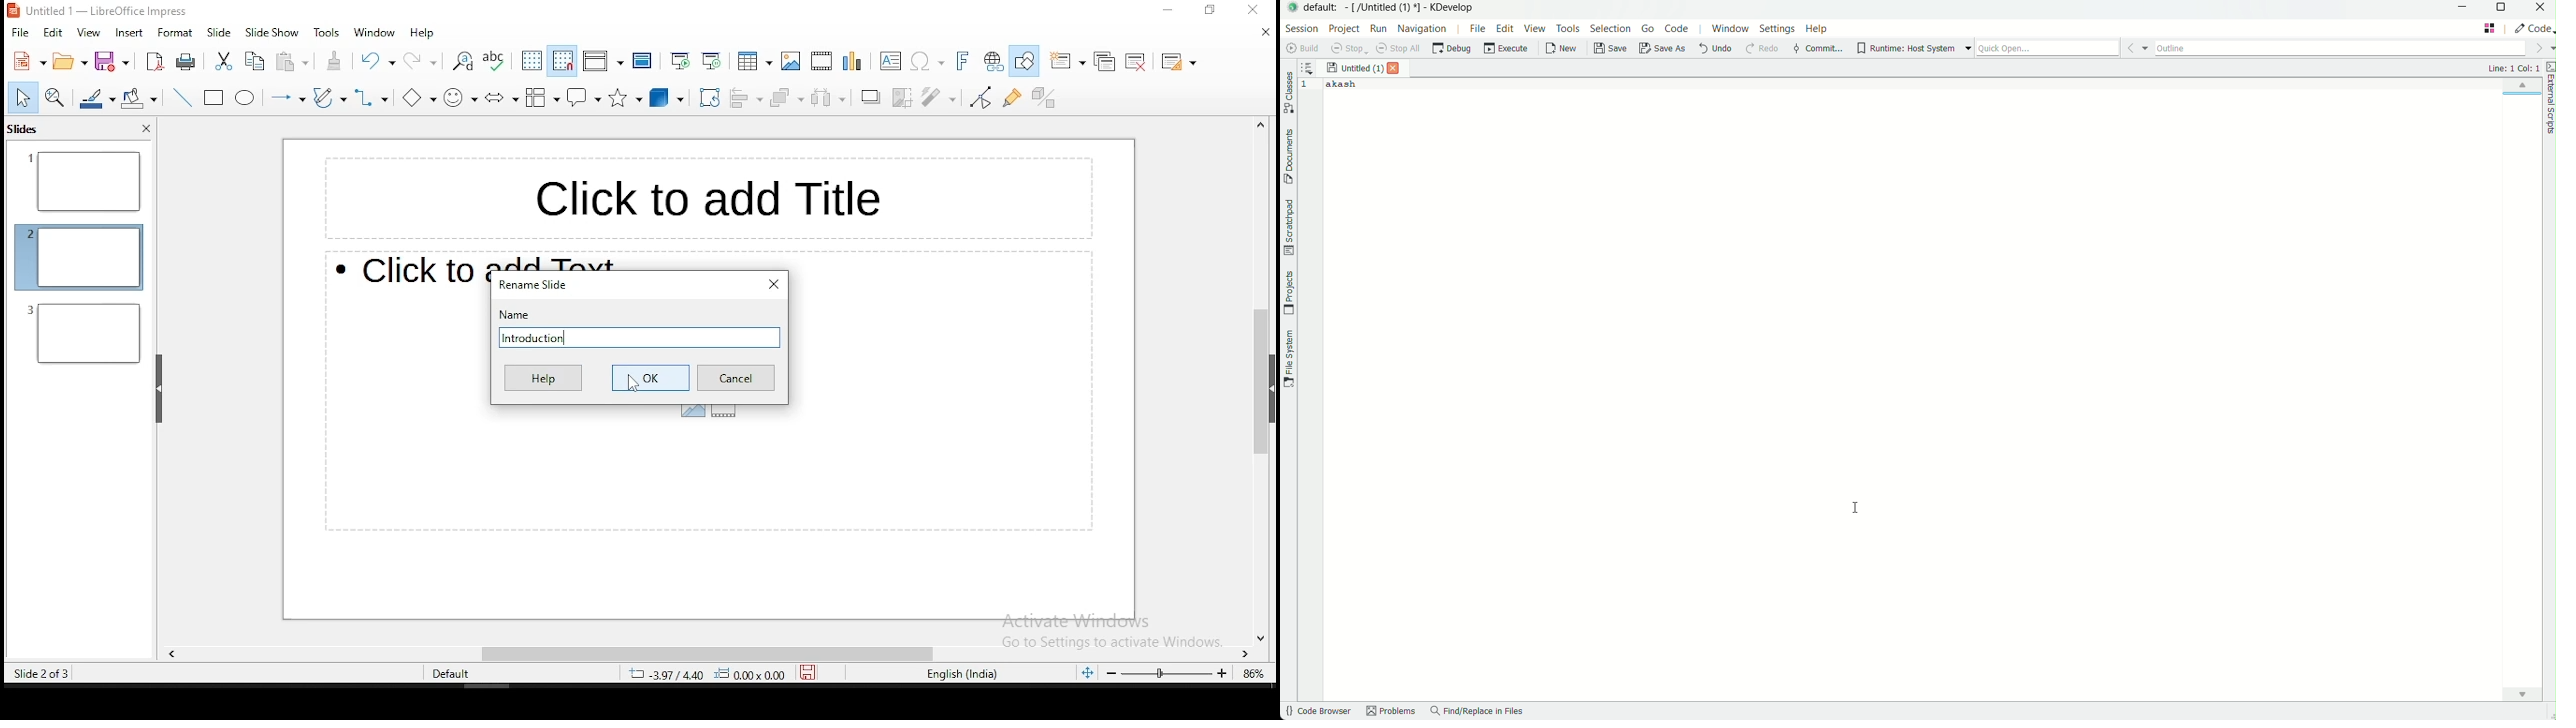  I want to click on save, so click(812, 672).